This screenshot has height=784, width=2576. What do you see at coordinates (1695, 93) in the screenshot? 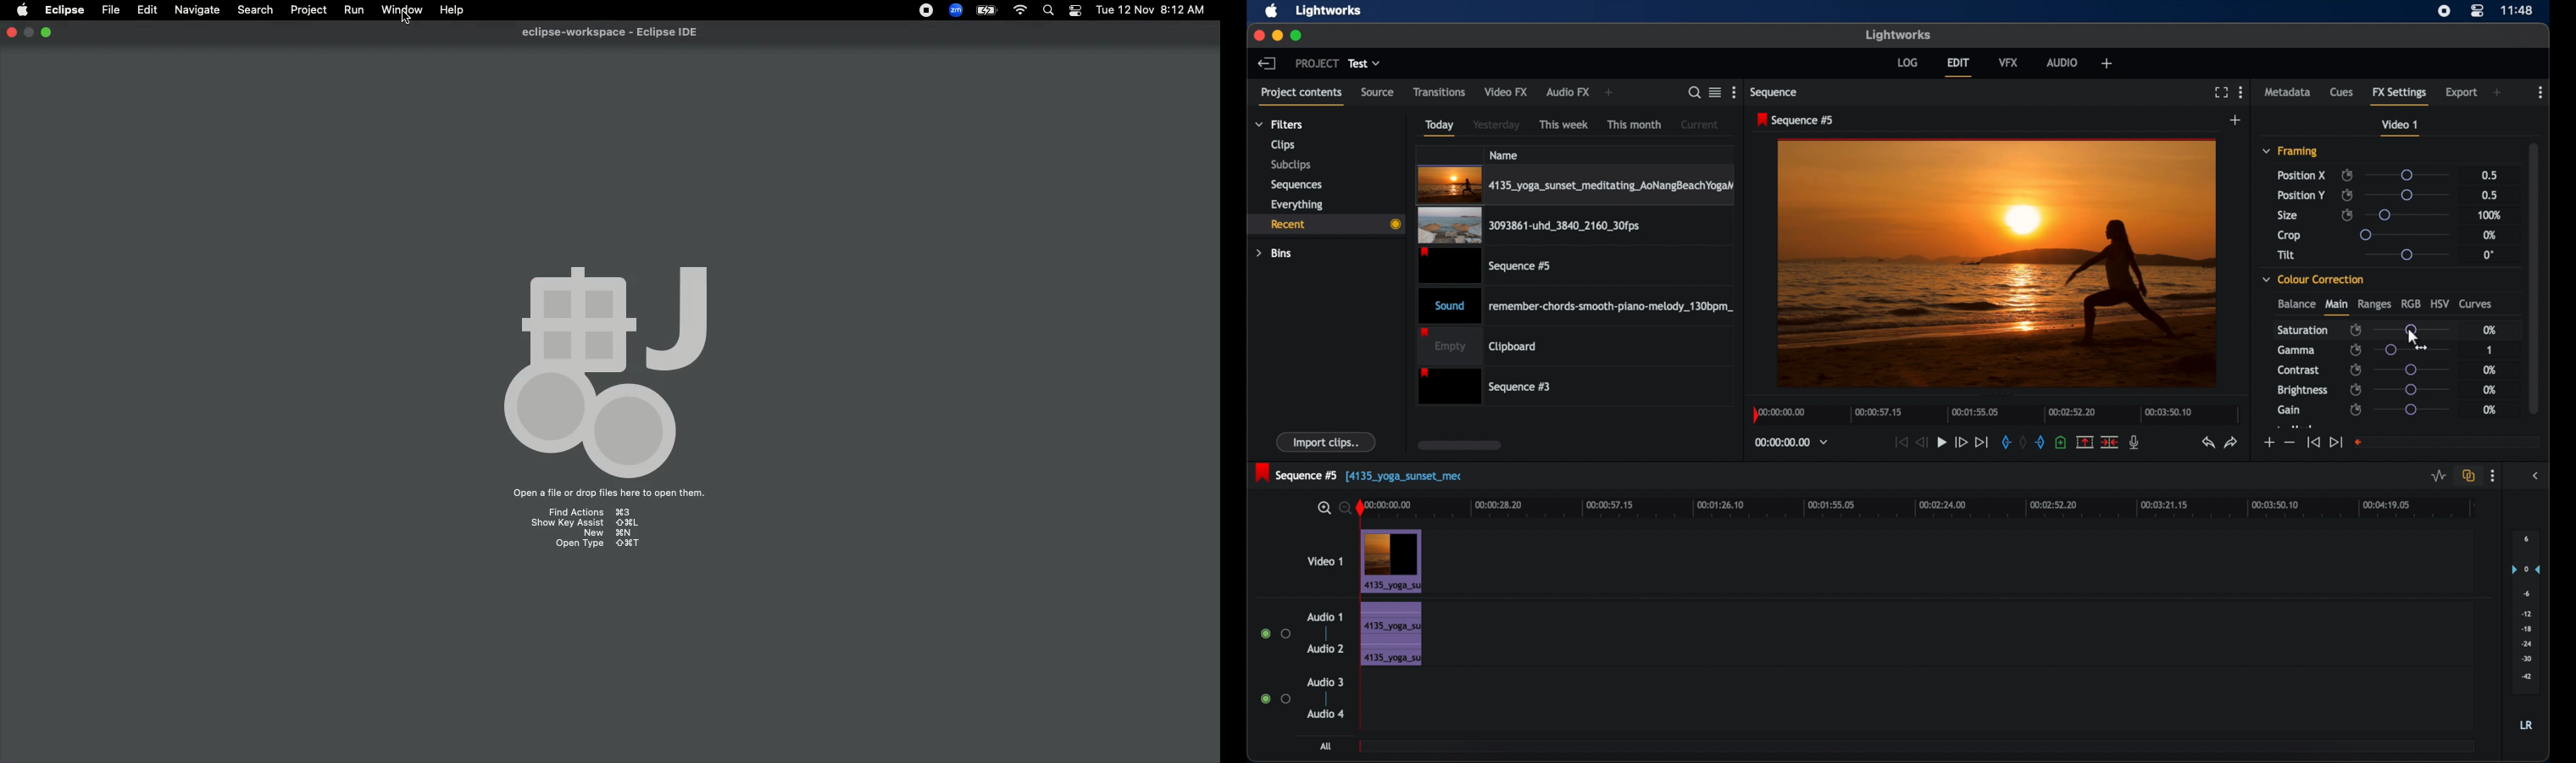
I see `search` at bounding box center [1695, 93].